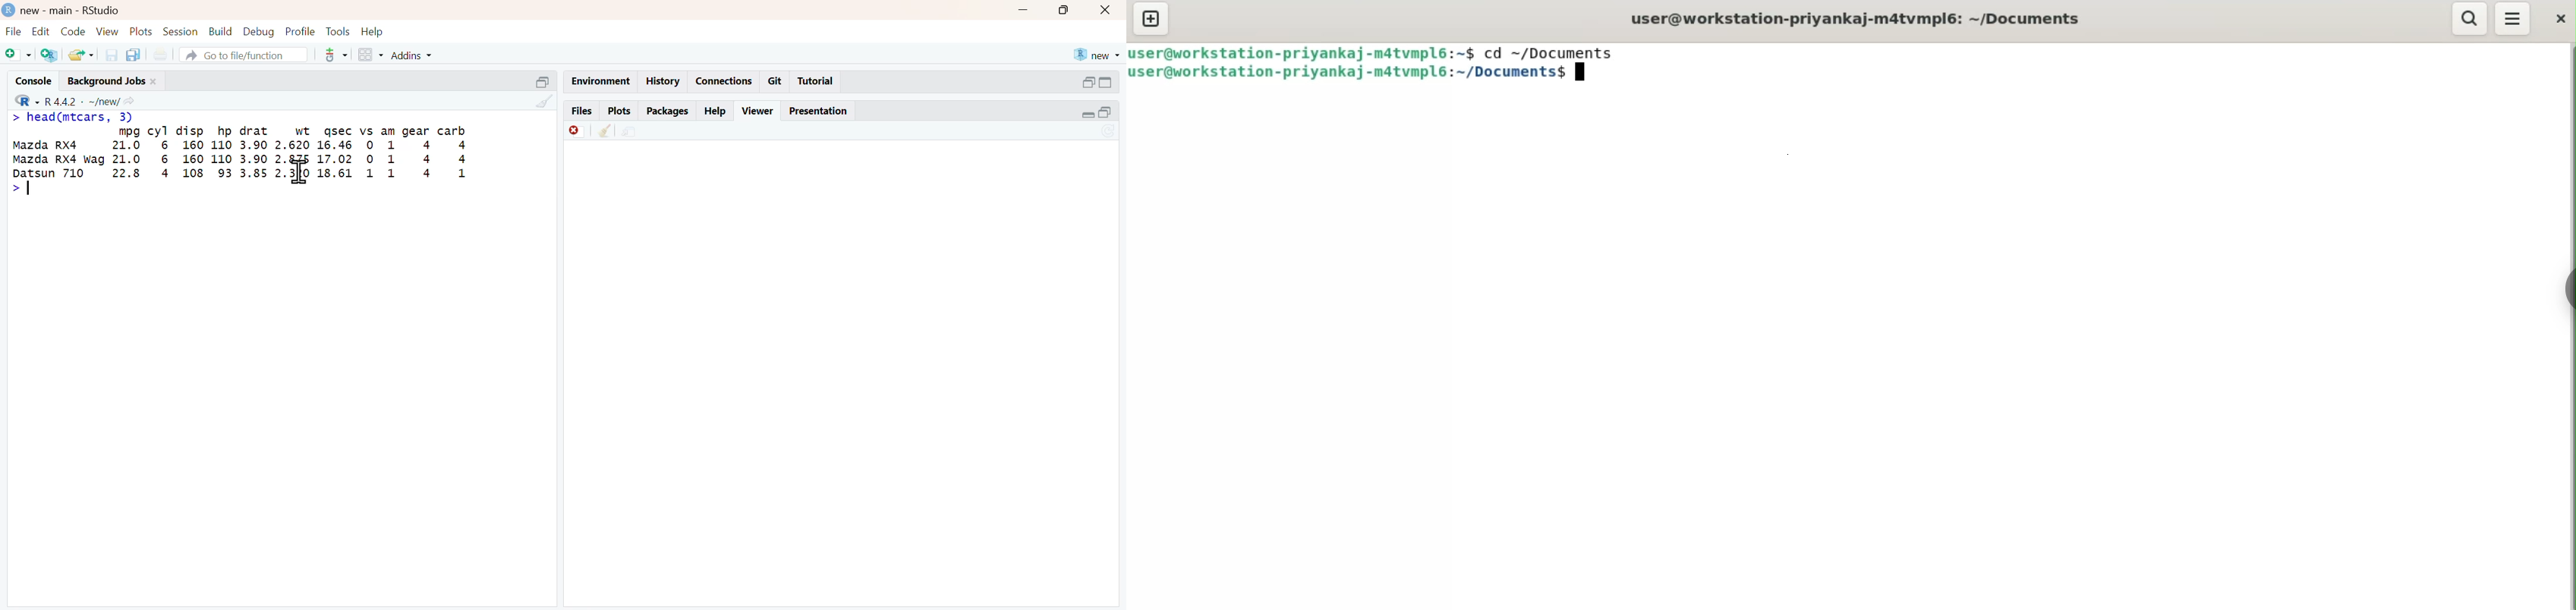 The image size is (2576, 616). What do you see at coordinates (258, 32) in the screenshot?
I see `Debug` at bounding box center [258, 32].